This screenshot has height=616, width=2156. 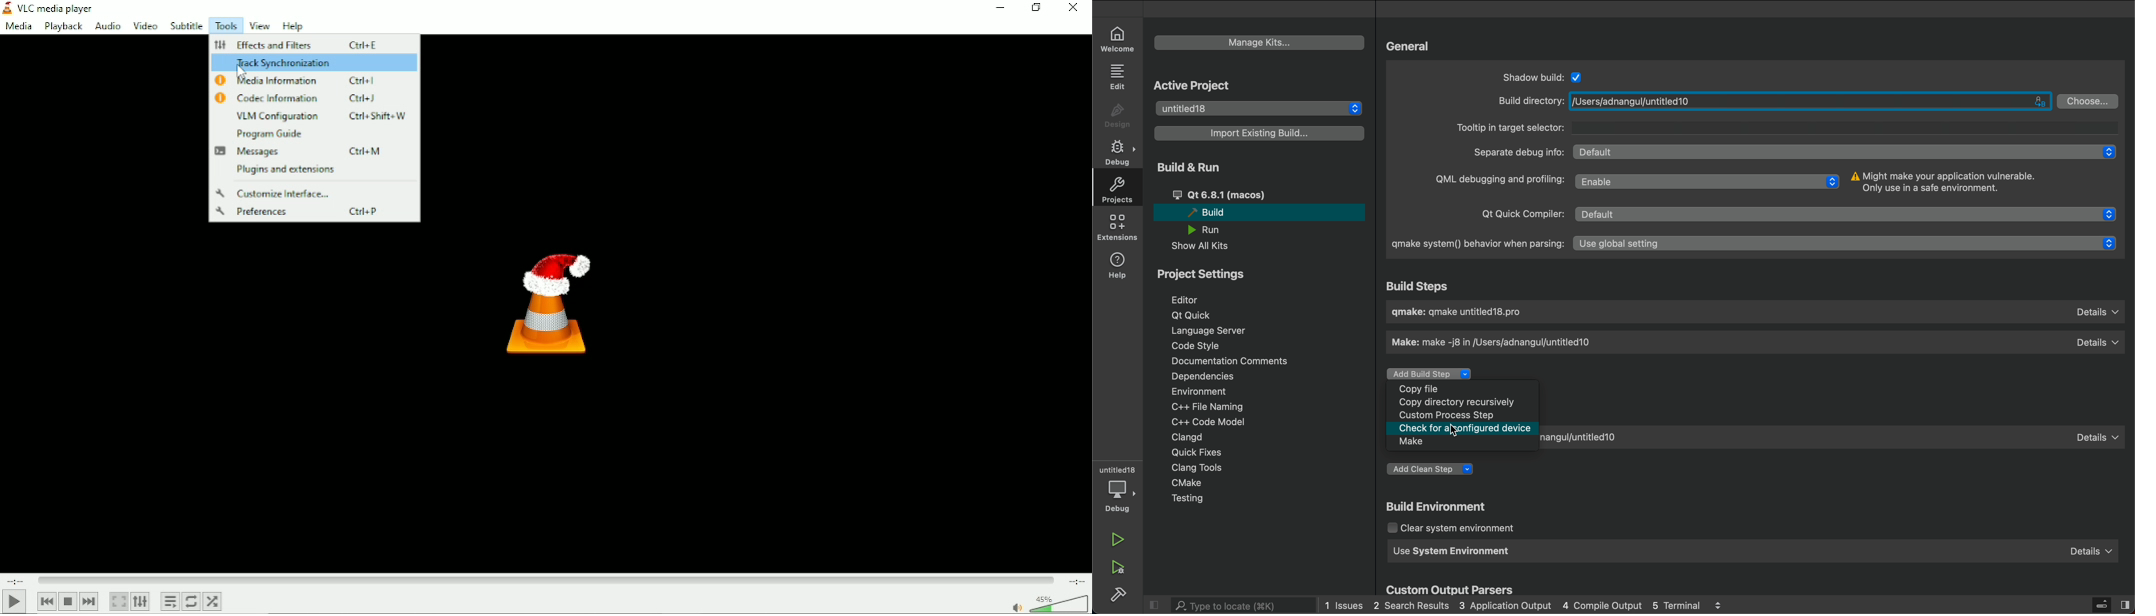 I want to click on Preferences, so click(x=307, y=211).